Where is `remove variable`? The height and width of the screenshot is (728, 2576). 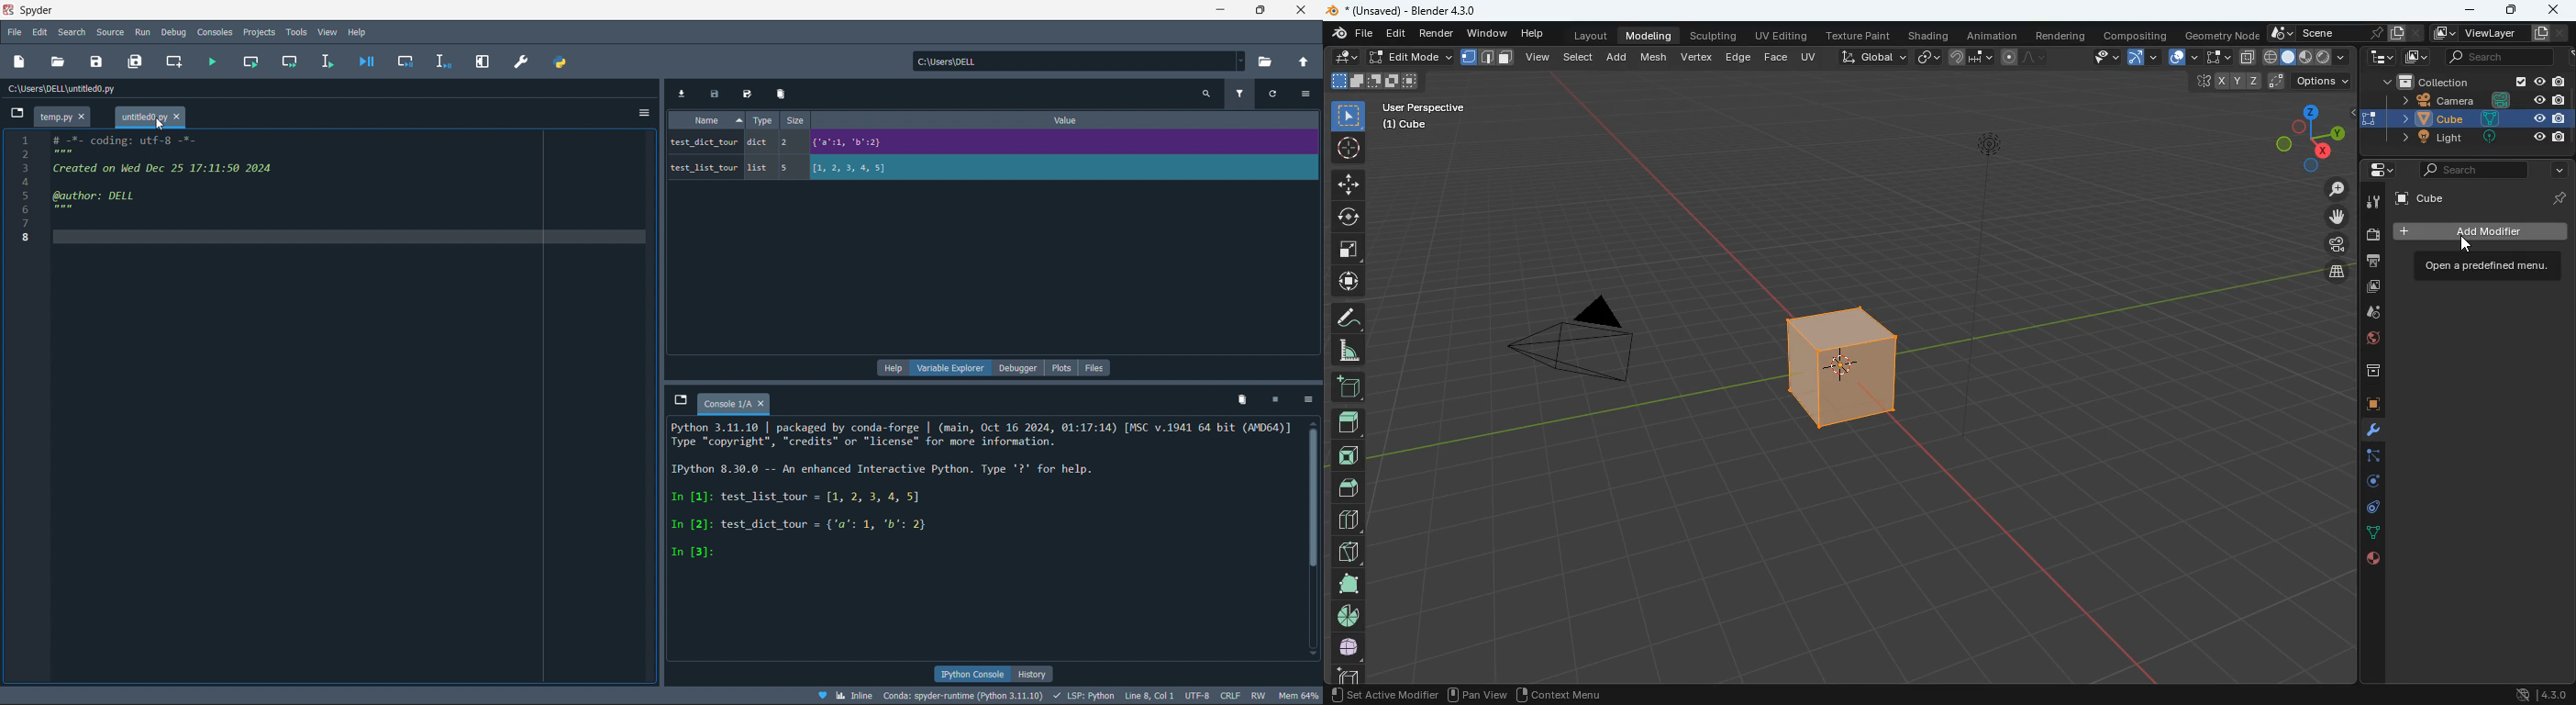
remove variable is located at coordinates (783, 94).